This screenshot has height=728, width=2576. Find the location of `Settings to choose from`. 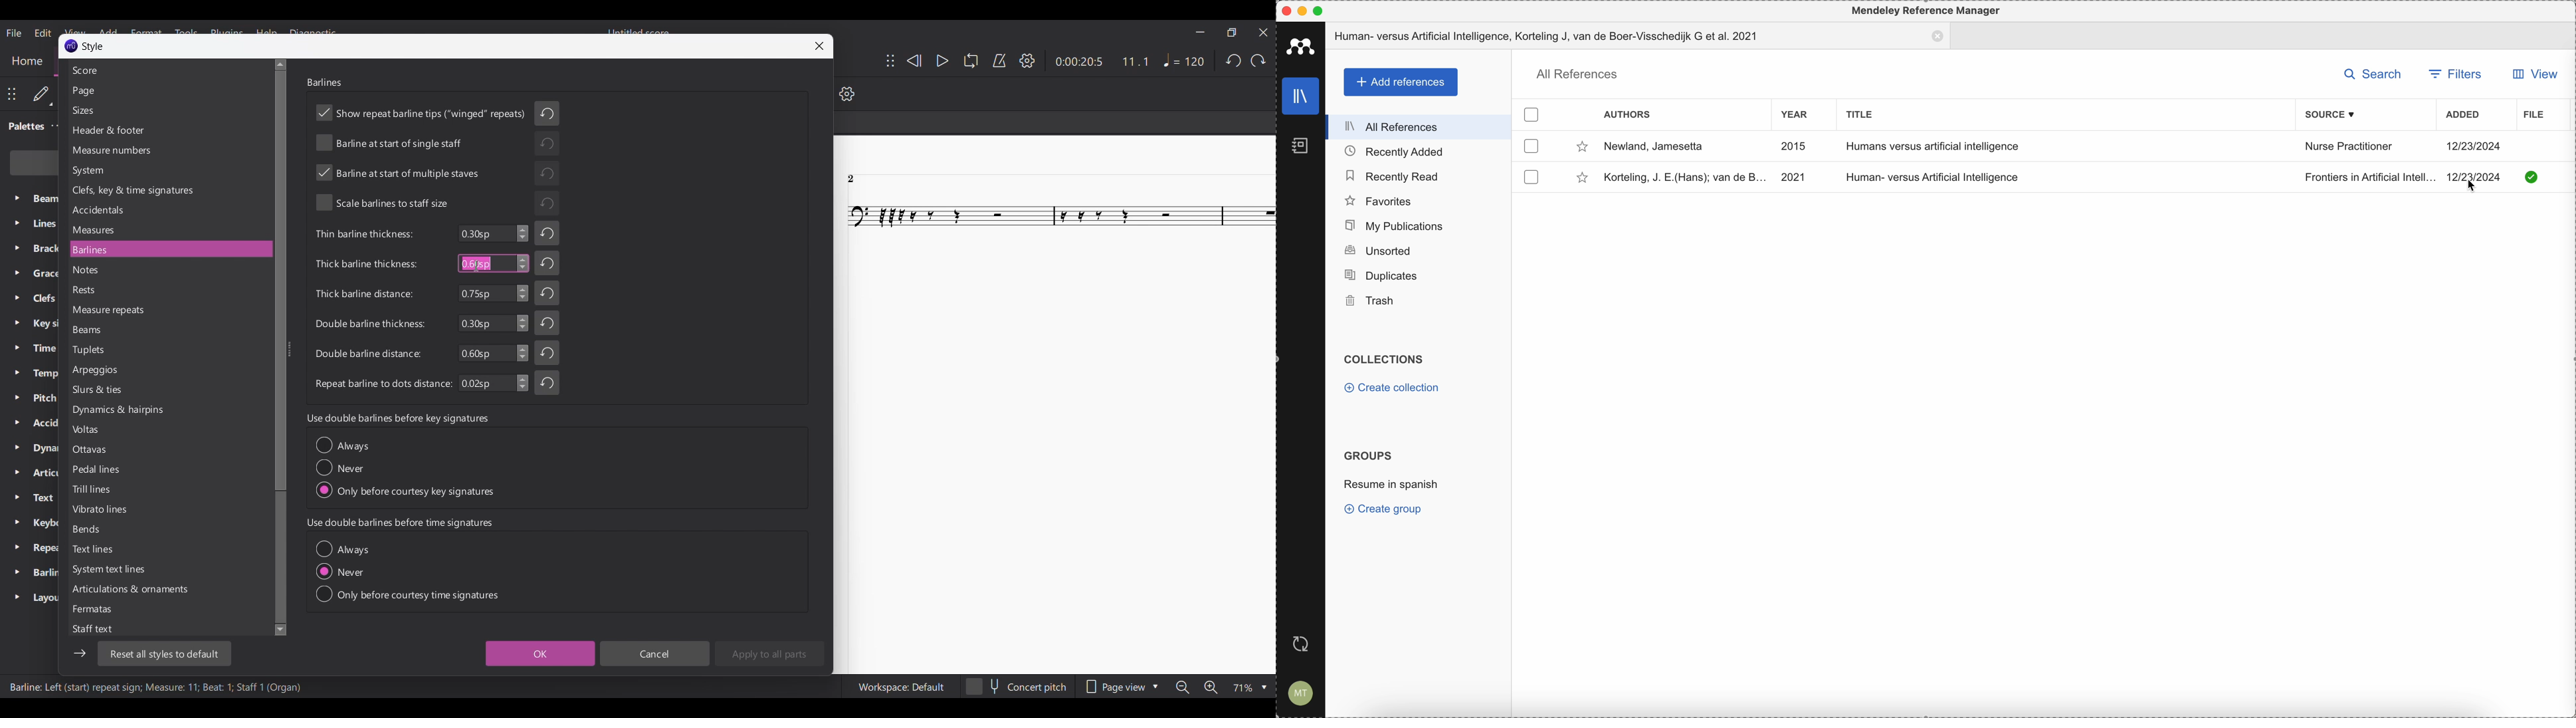

Settings to choose from is located at coordinates (130, 350).